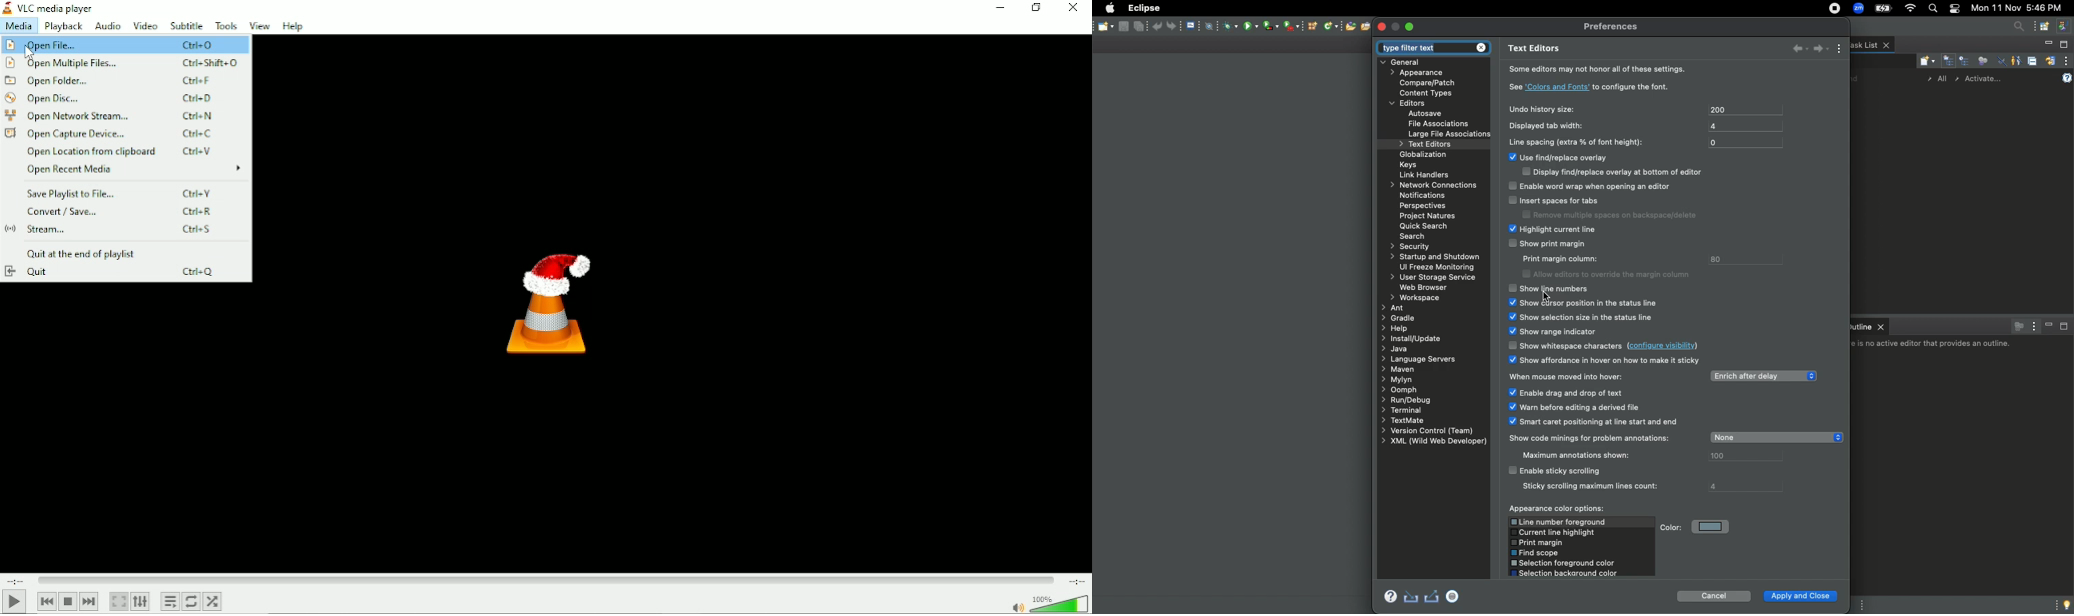 Image resolution: width=2100 pixels, height=616 pixels. I want to click on Help, so click(1390, 596).